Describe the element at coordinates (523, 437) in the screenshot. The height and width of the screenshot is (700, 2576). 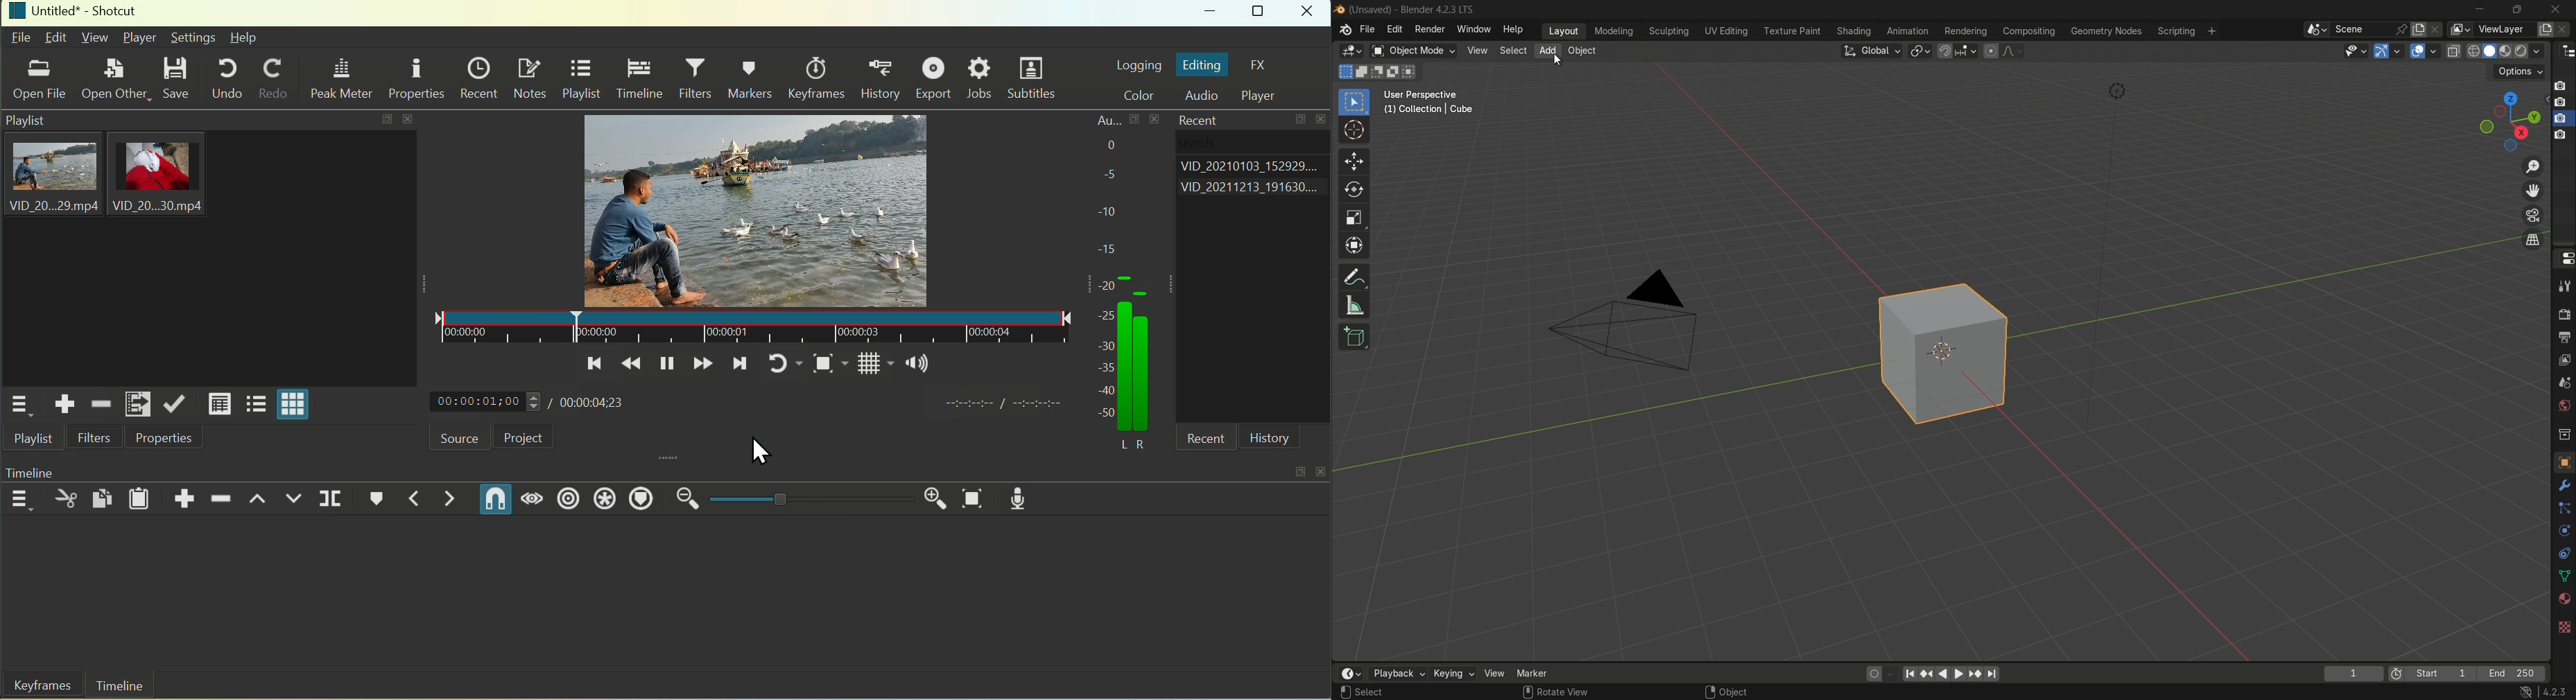
I see `Project` at that location.